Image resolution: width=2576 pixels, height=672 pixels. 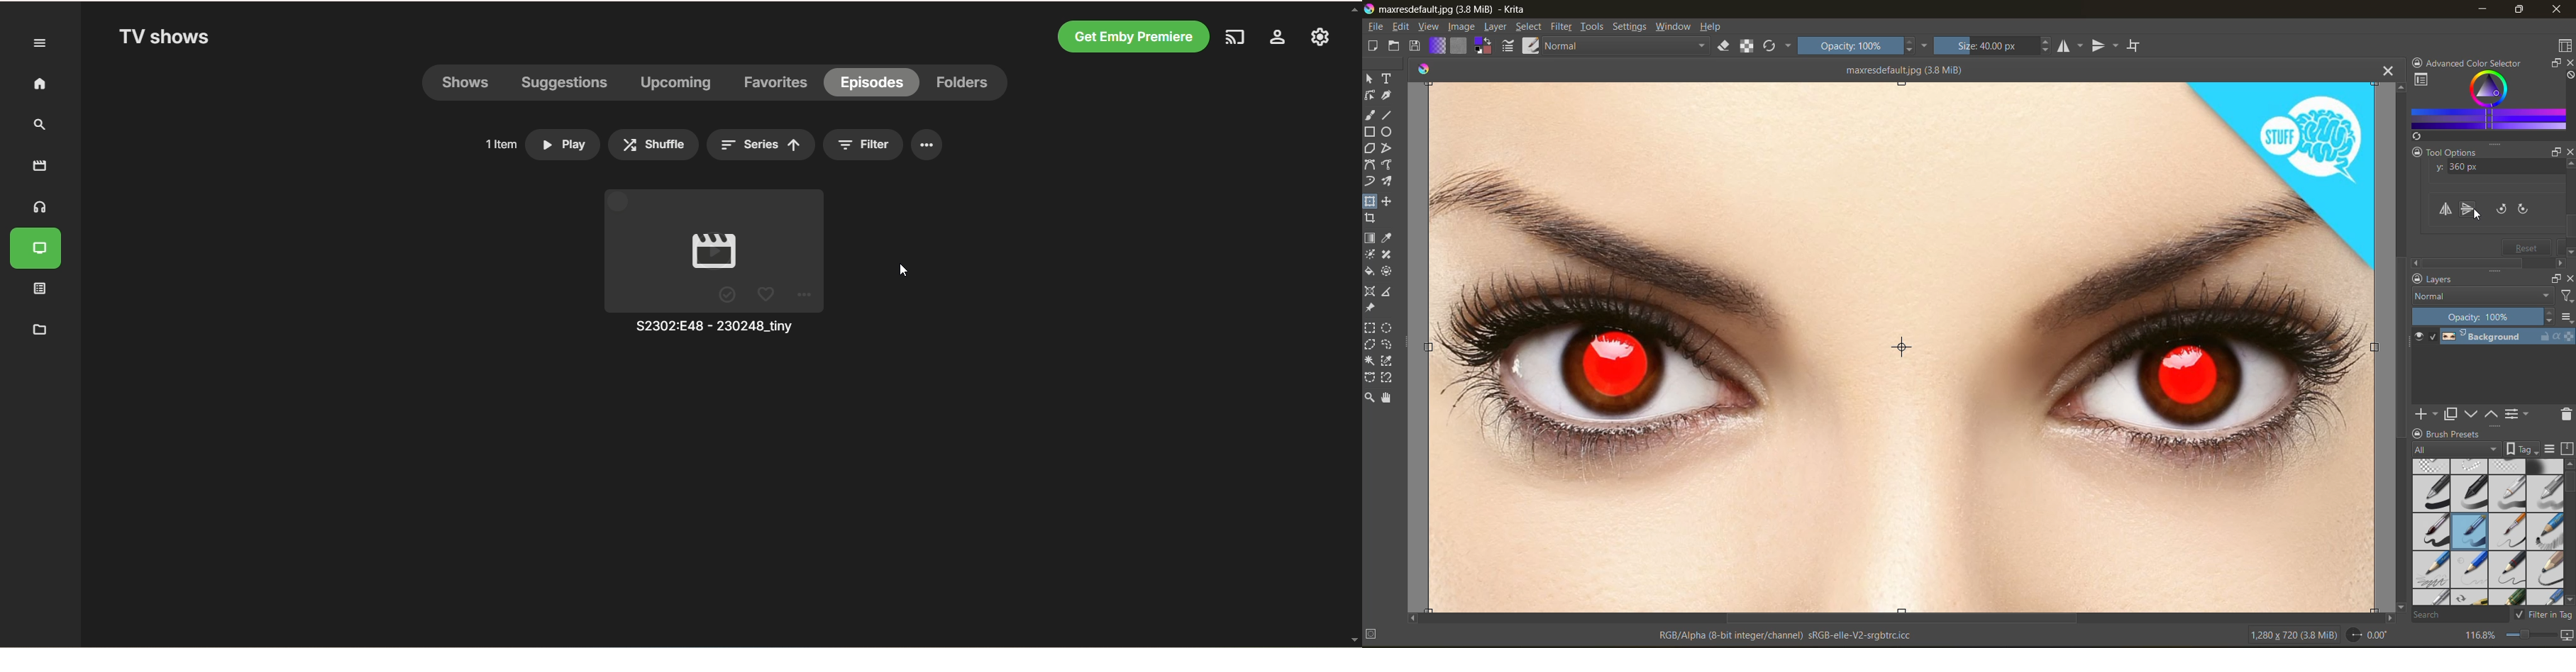 I want to click on opacity, so click(x=2484, y=316).